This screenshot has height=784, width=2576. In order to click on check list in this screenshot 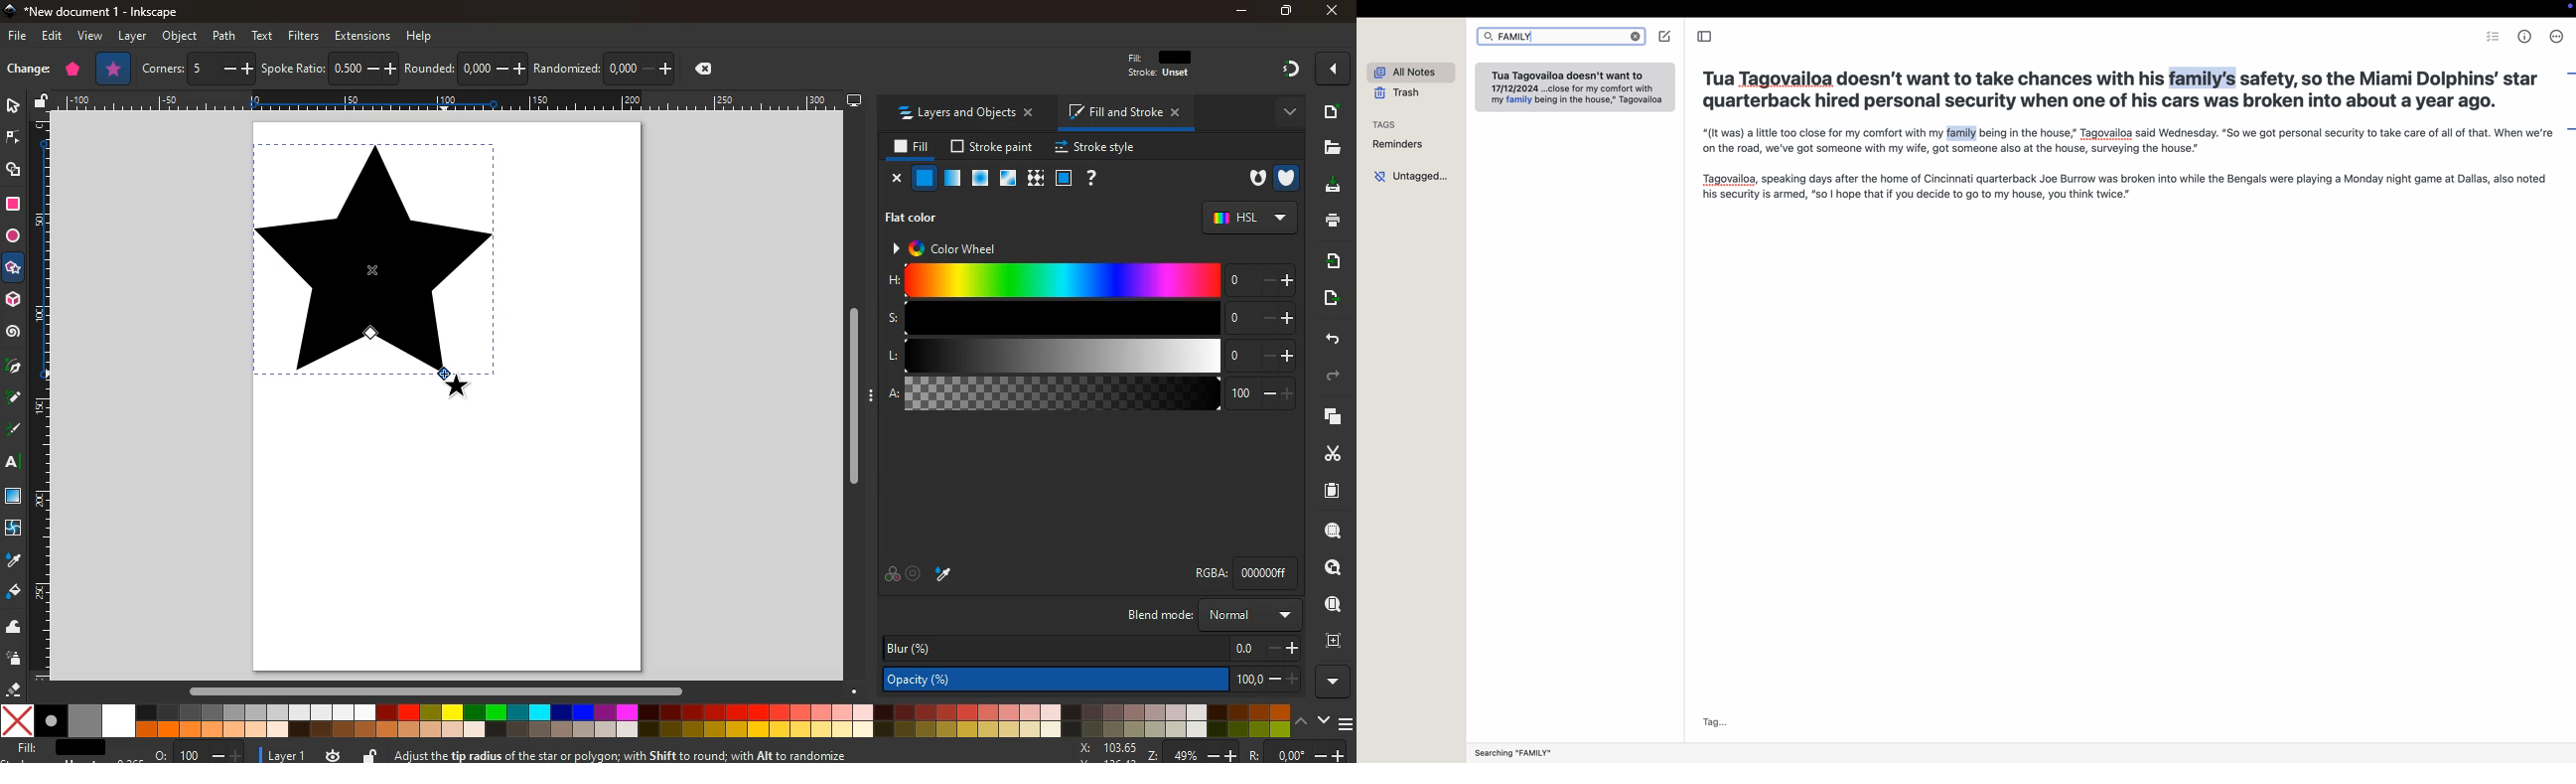, I will do `click(2493, 36)`.